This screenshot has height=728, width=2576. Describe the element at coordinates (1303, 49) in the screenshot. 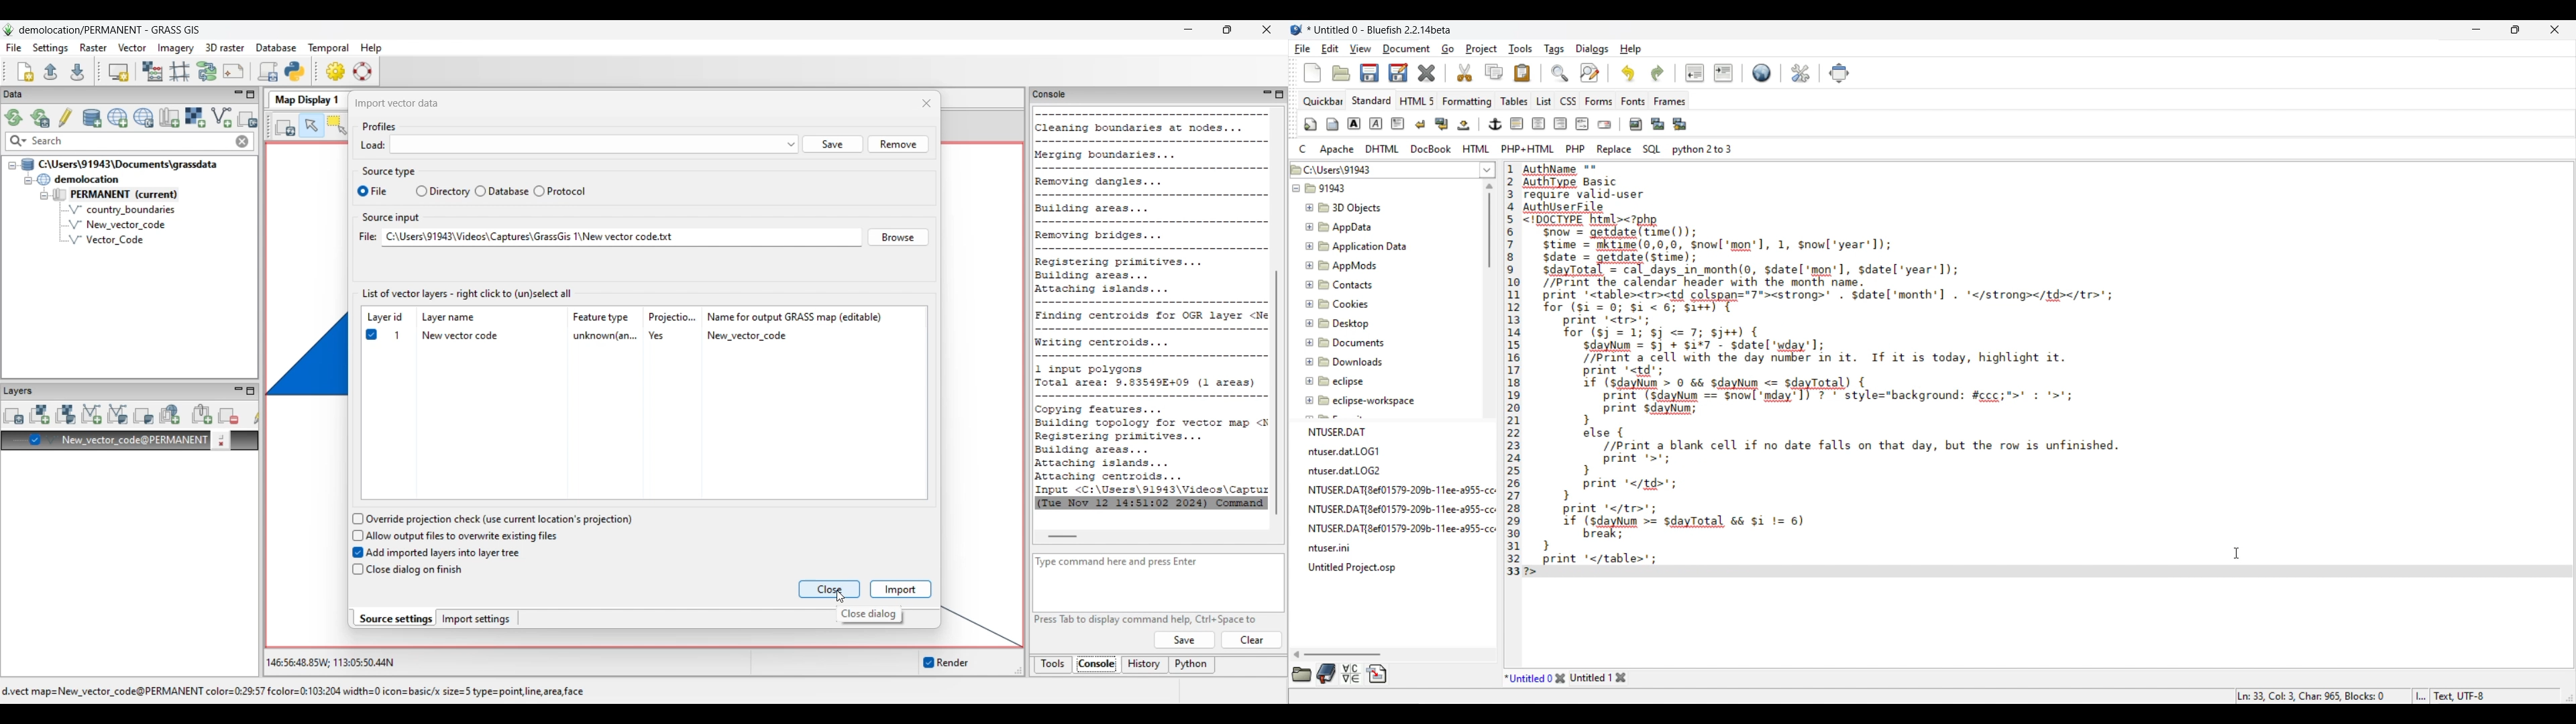

I see `File menu` at that location.